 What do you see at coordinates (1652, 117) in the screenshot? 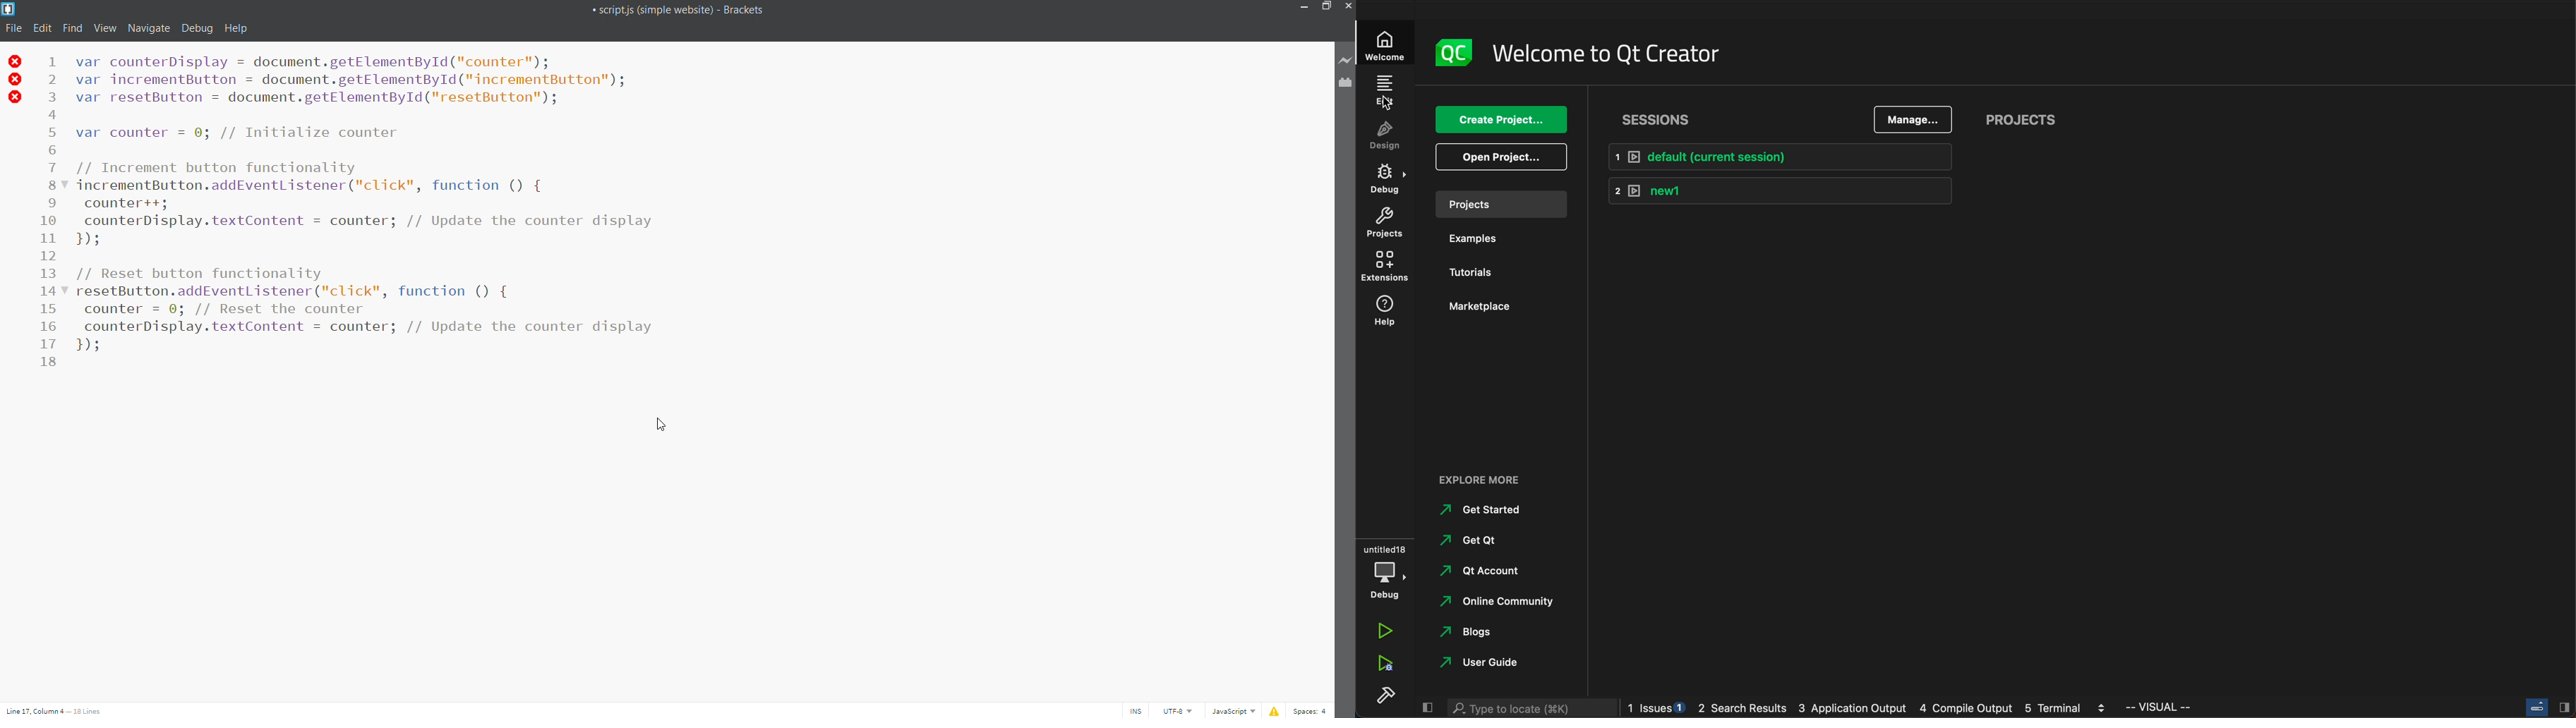
I see `sessions` at bounding box center [1652, 117].